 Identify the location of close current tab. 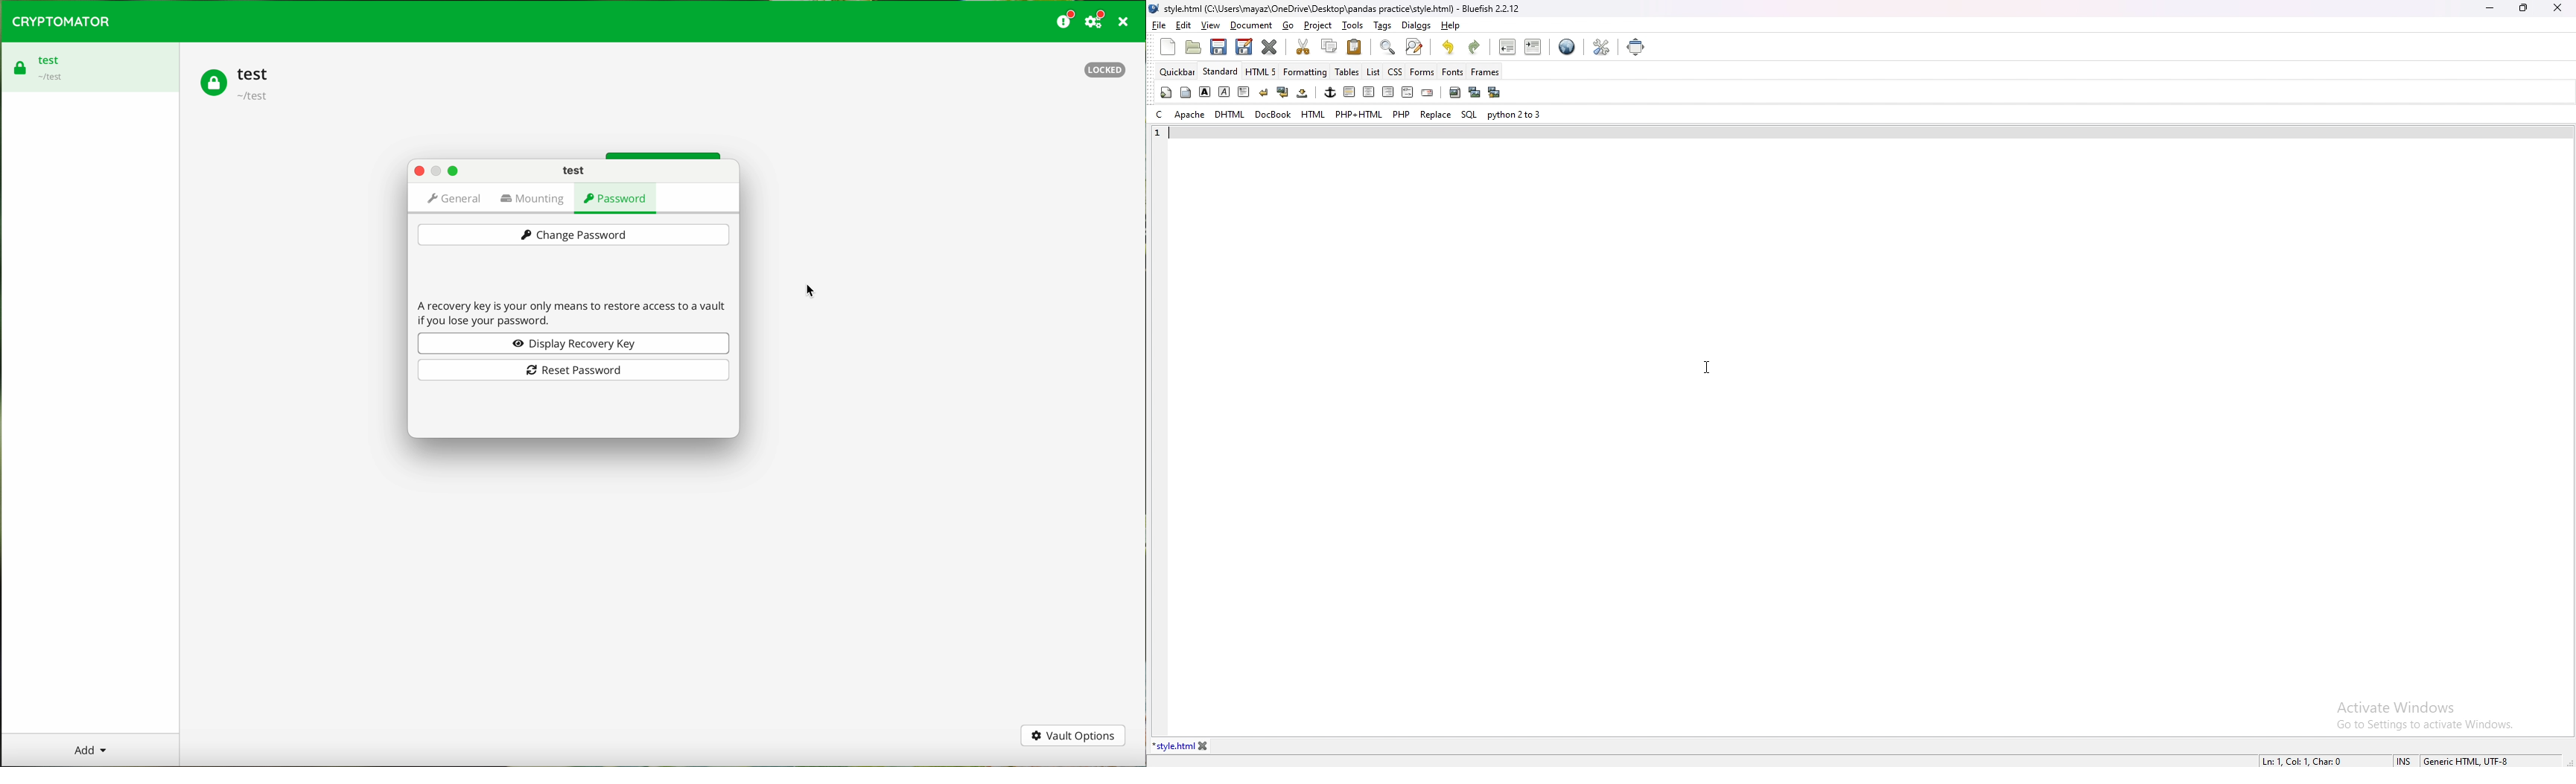
(1270, 47).